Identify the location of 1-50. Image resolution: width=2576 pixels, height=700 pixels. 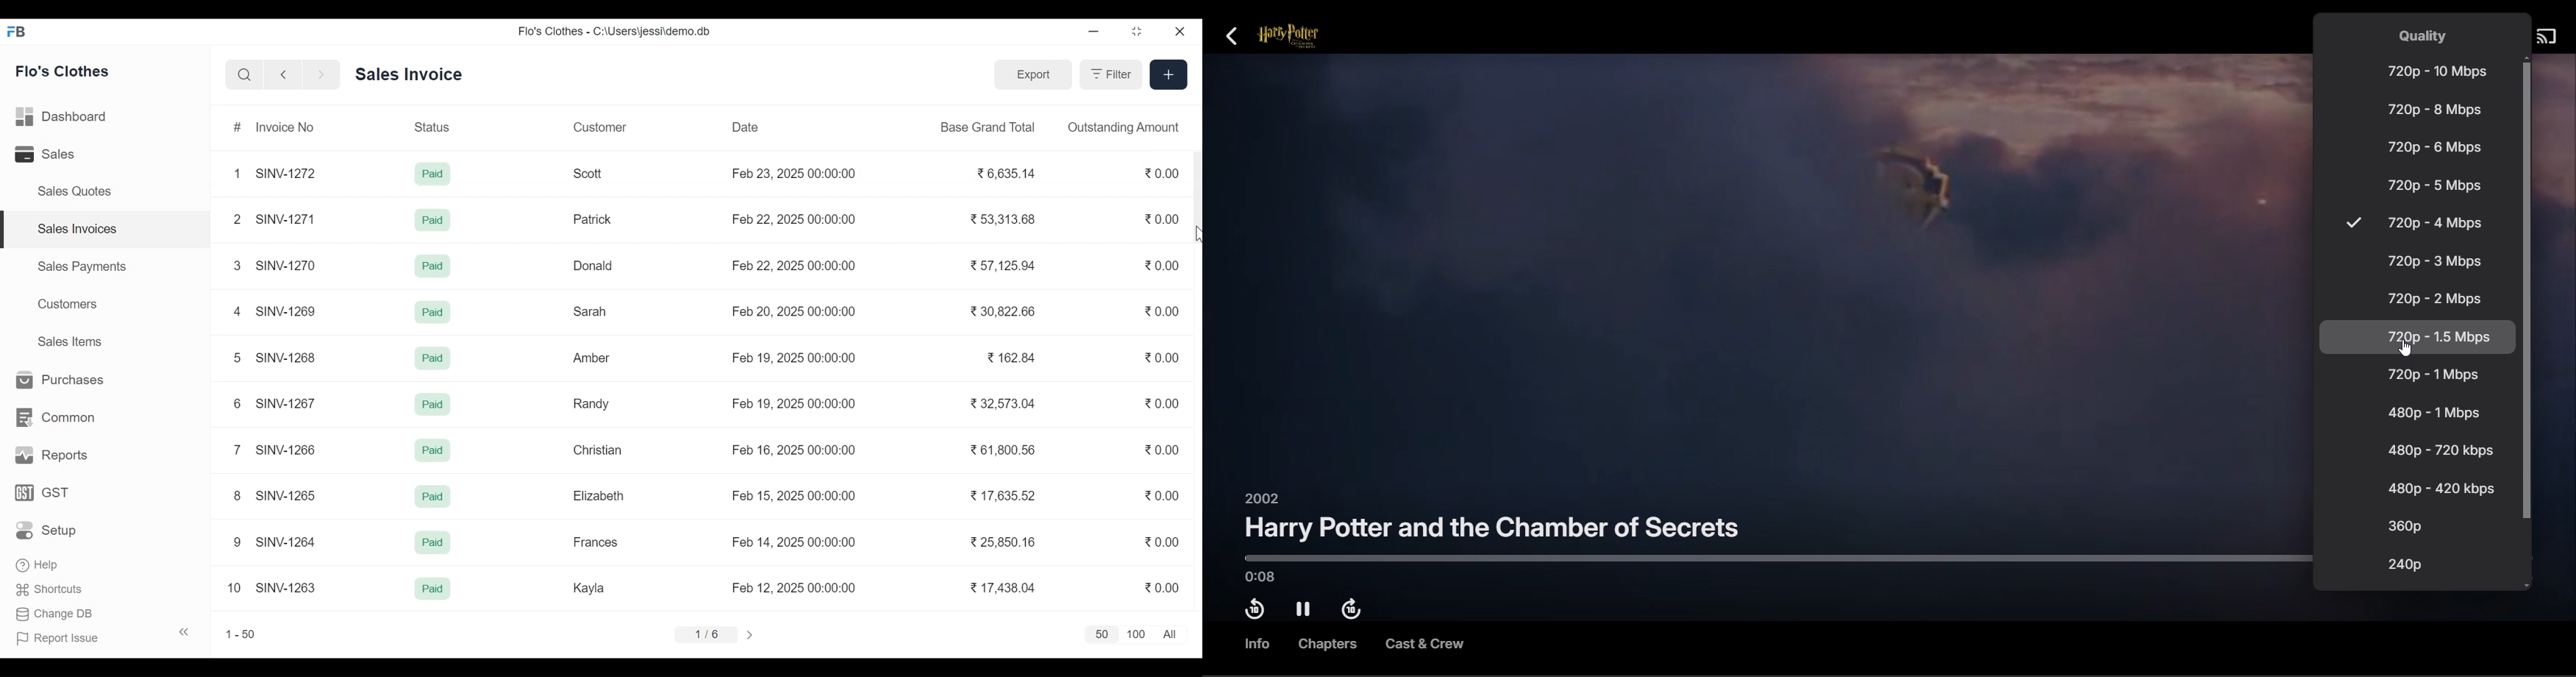
(241, 634).